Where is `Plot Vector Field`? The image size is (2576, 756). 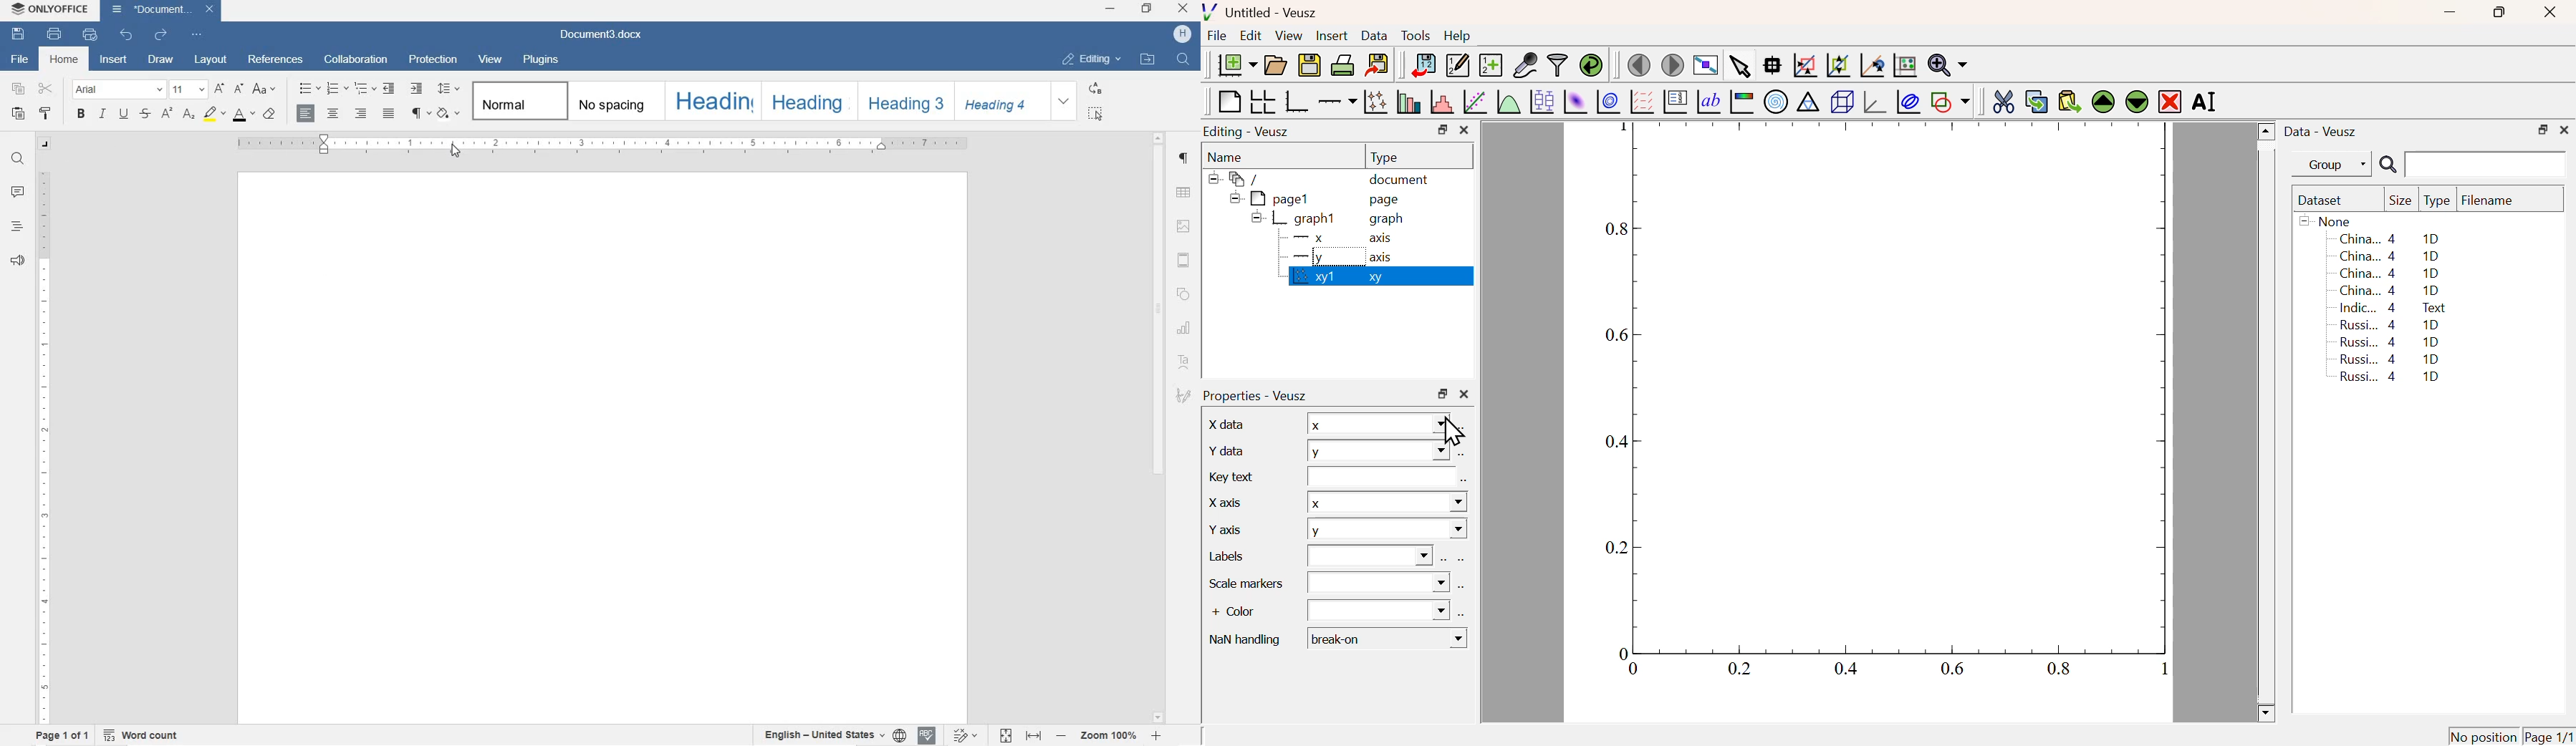
Plot Vector Field is located at coordinates (1640, 101).